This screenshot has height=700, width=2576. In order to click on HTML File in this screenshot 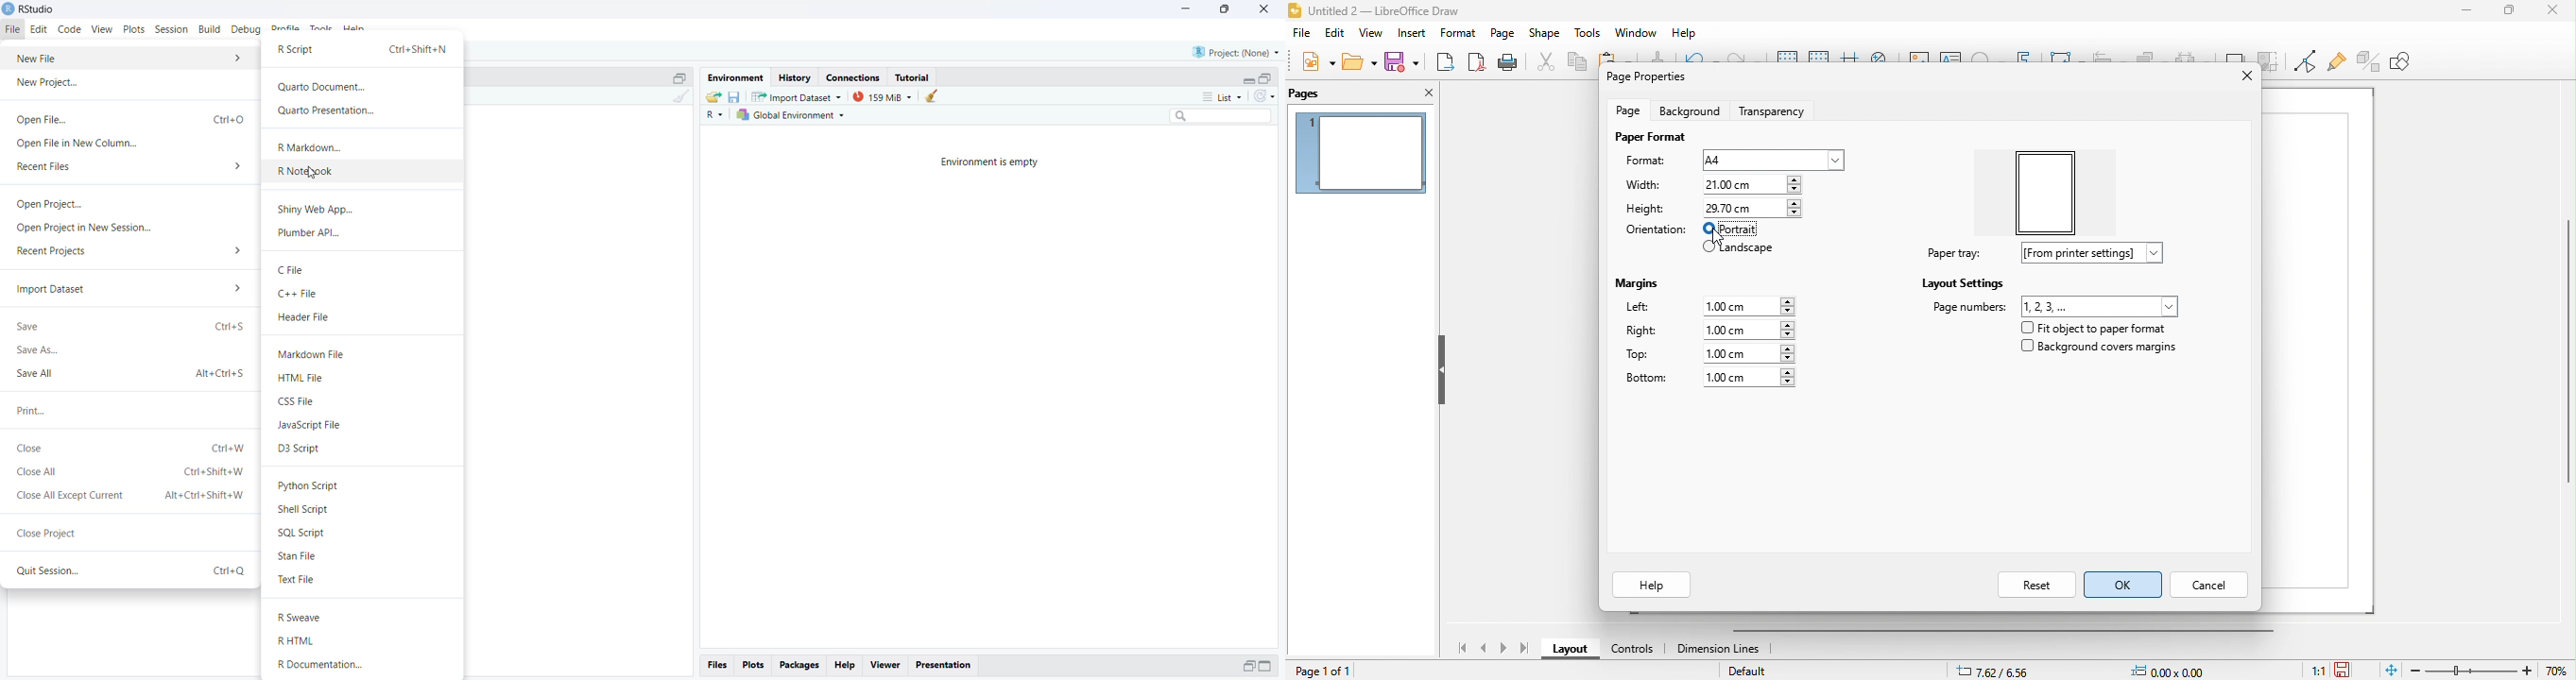, I will do `click(302, 378)`.